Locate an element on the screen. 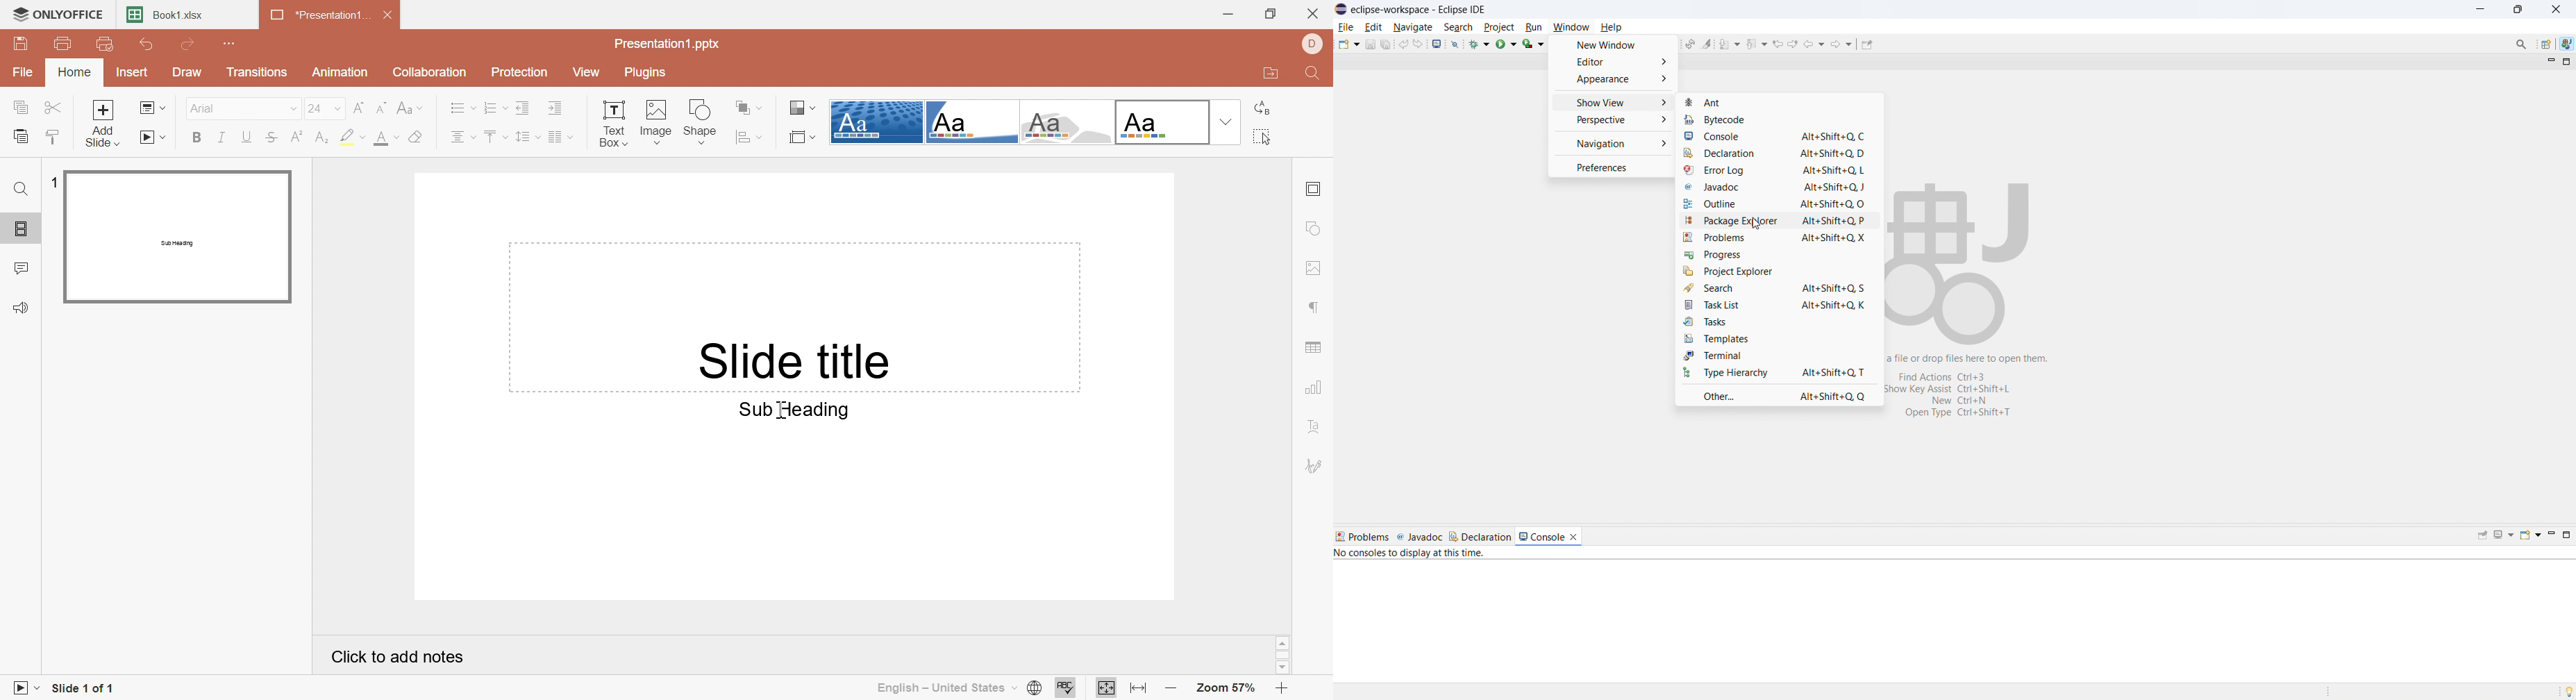 The image size is (2576, 700). Minimize is located at coordinates (1226, 14).